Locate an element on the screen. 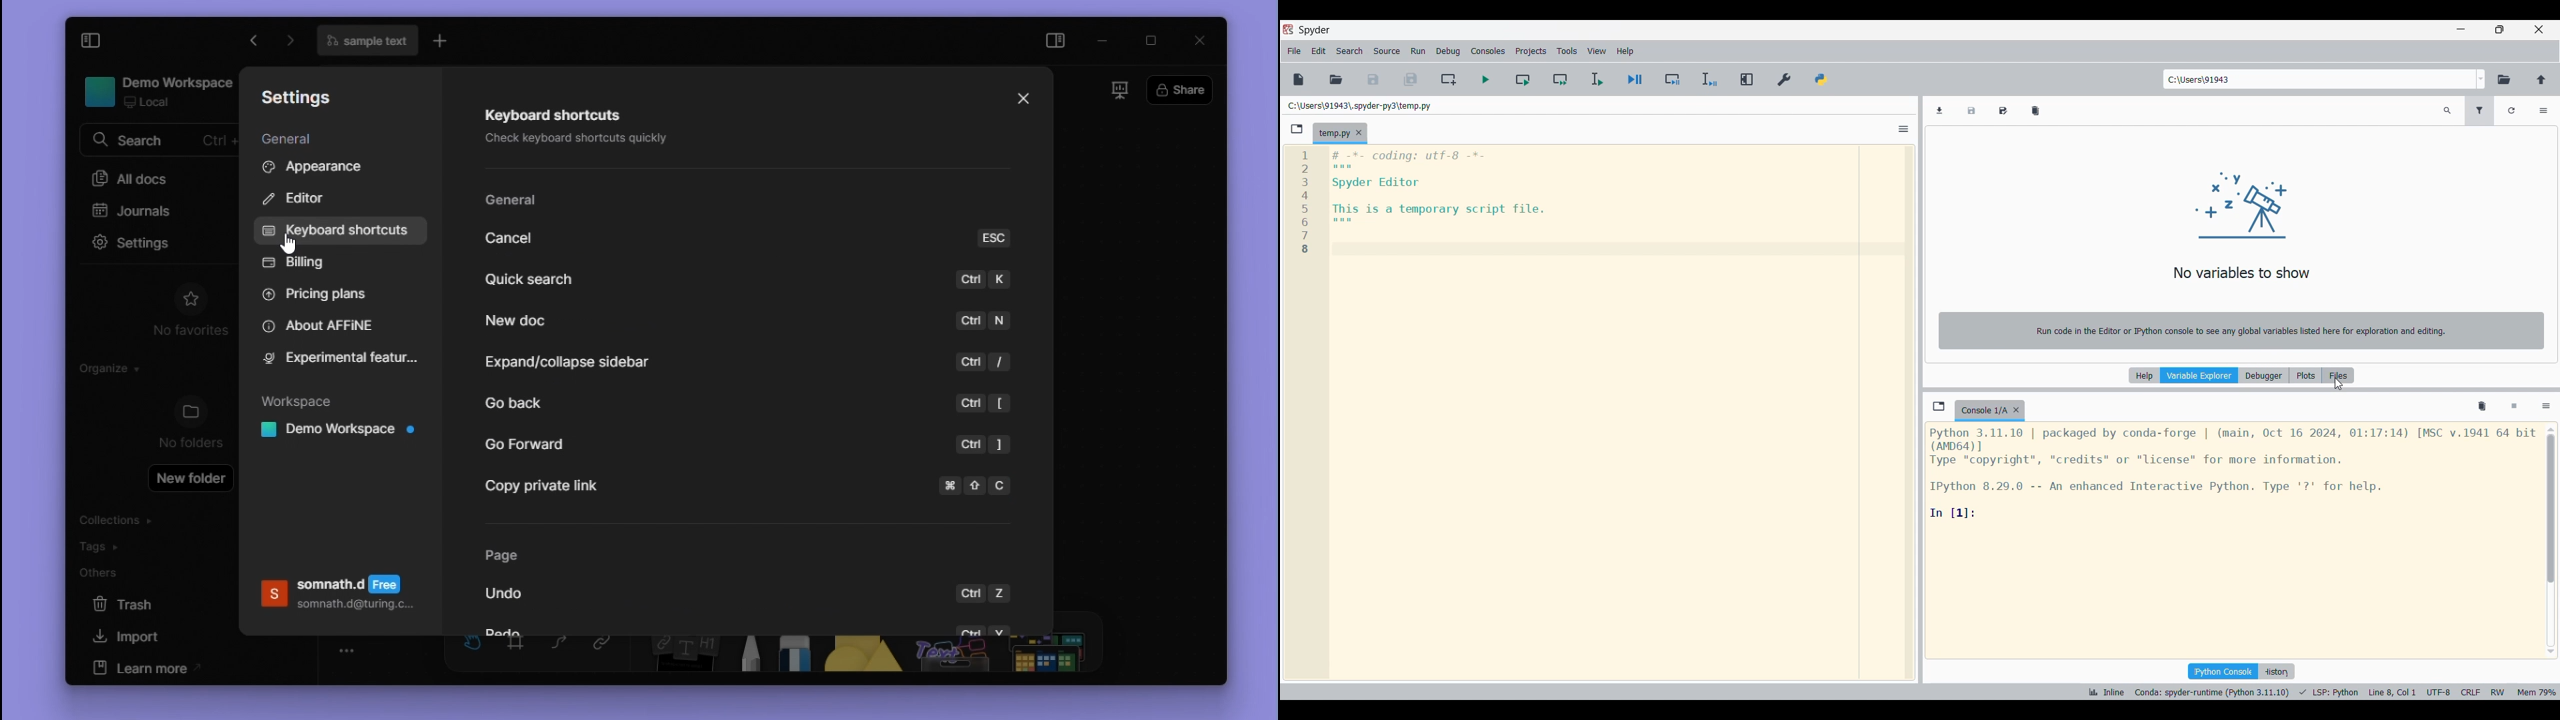  Pen is located at coordinates (745, 656).